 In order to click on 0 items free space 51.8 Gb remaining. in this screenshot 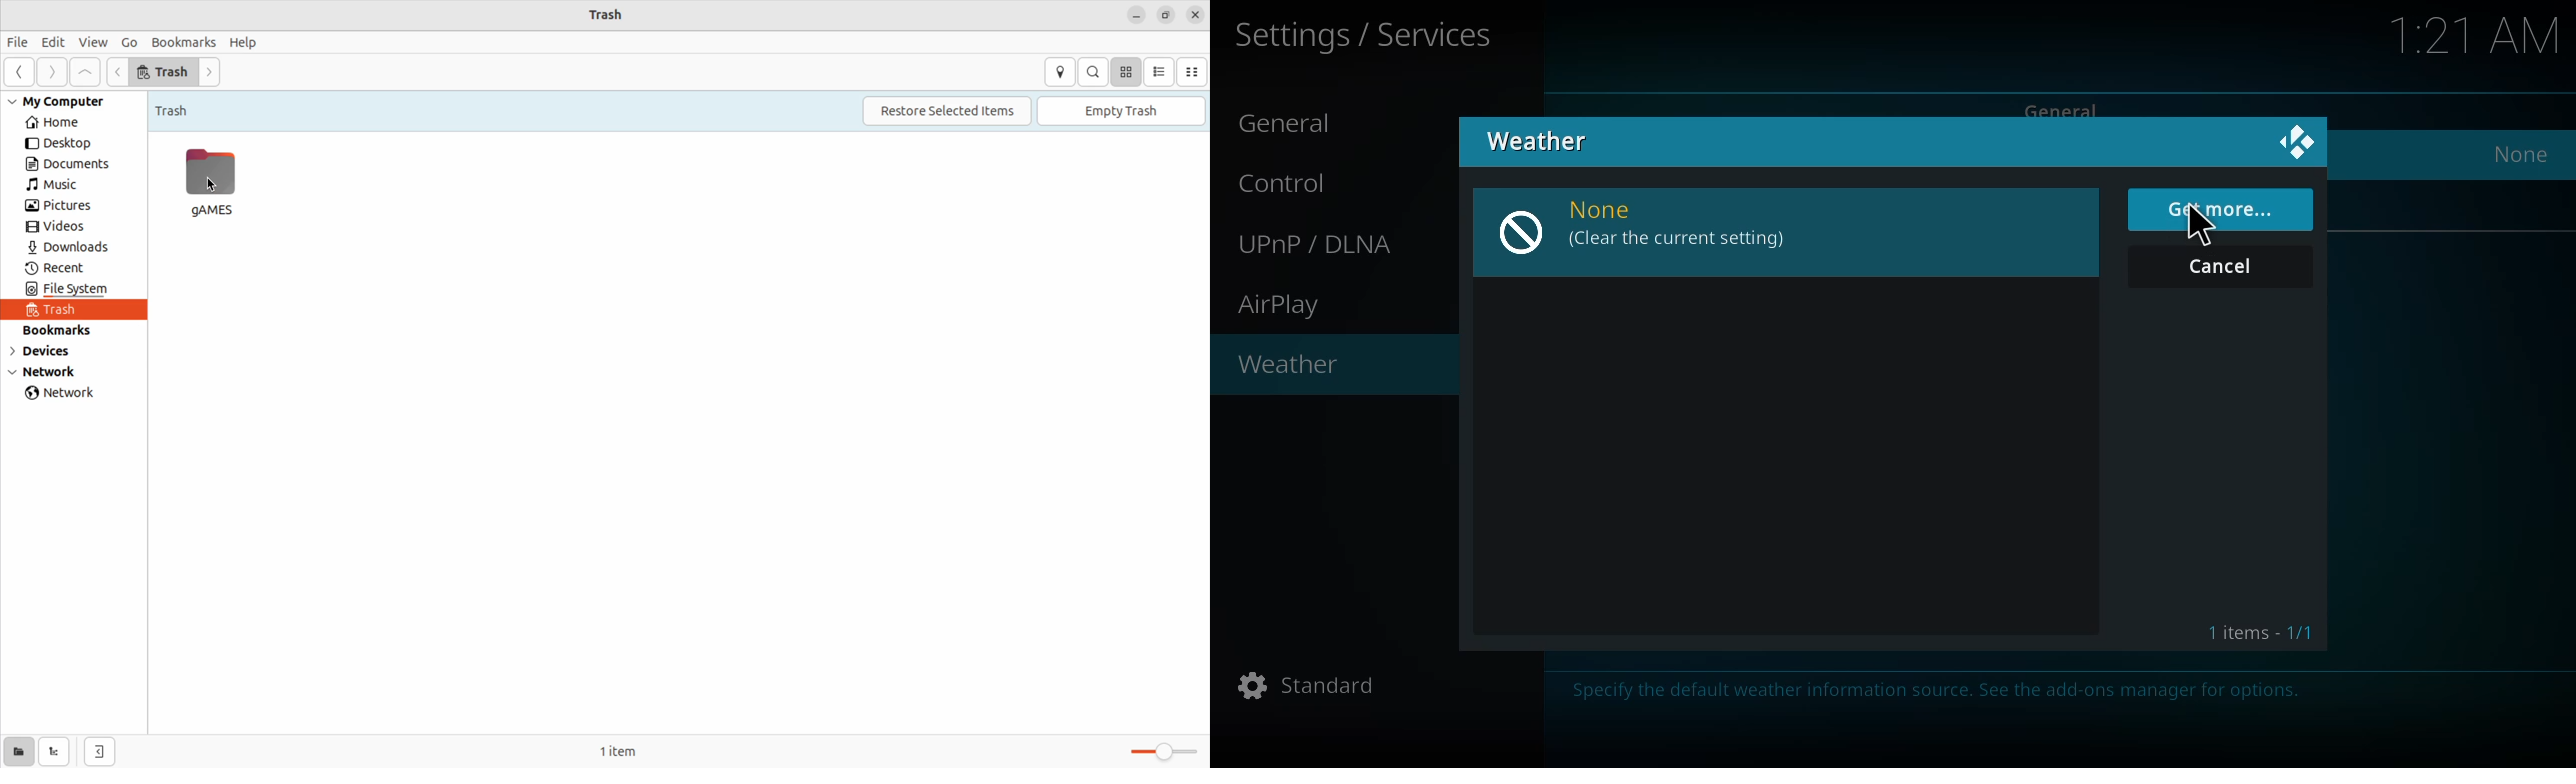, I will do `click(631, 753)`.